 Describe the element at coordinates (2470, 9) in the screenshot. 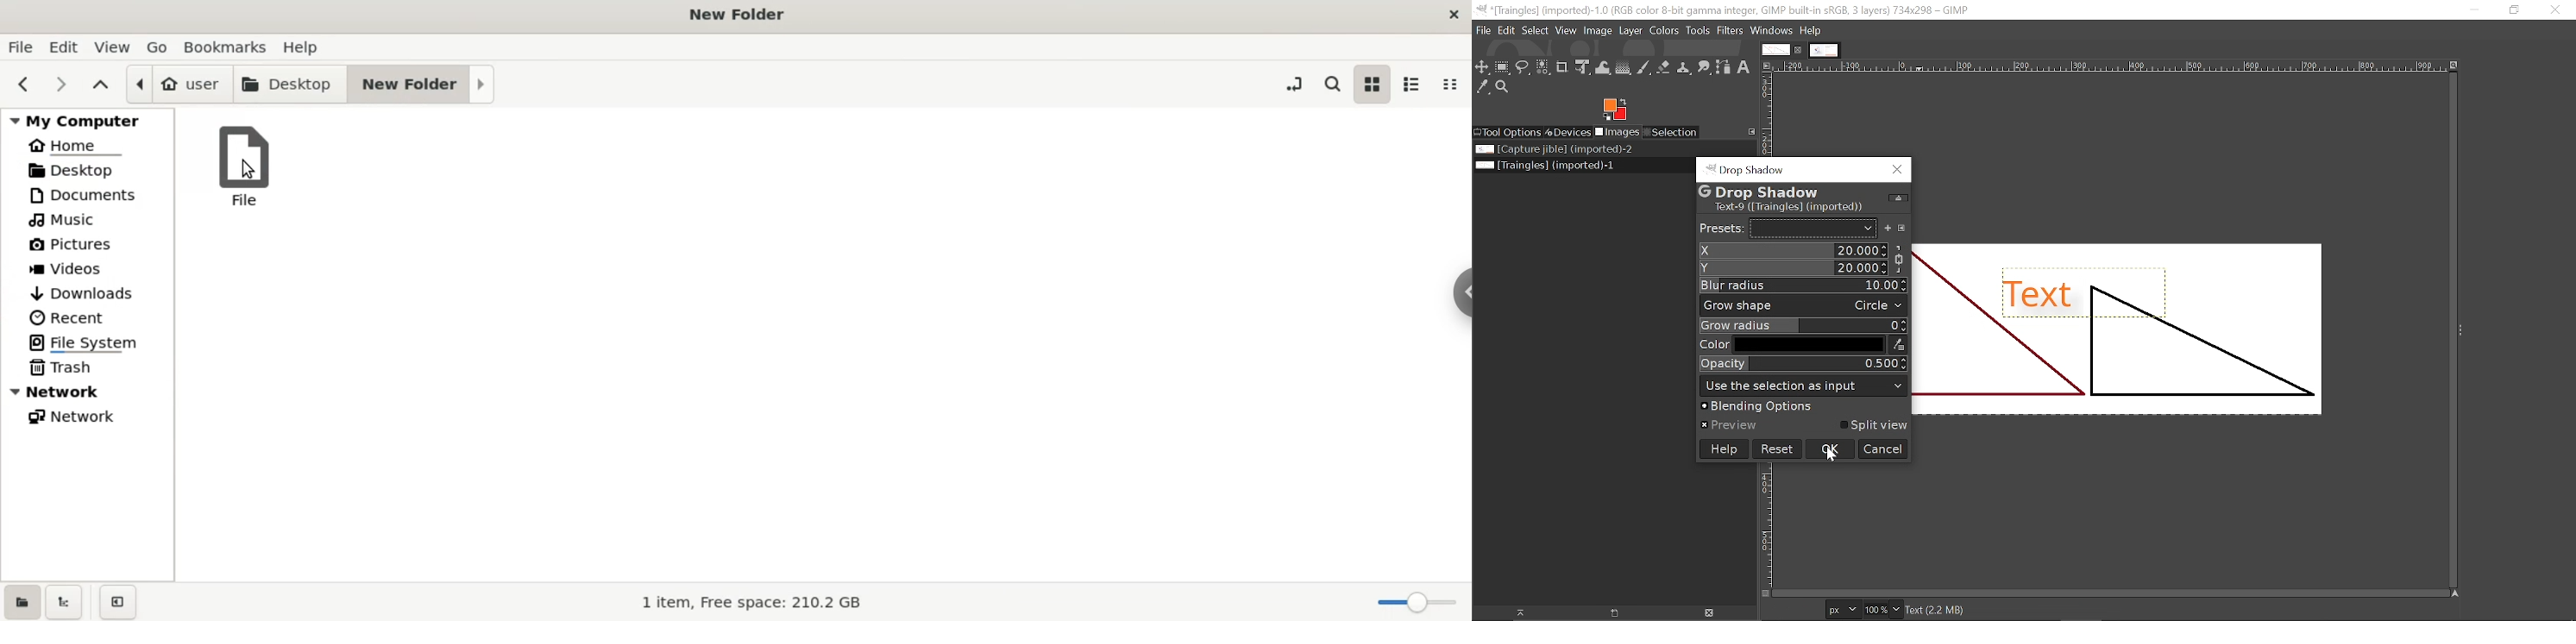

I see `Minimize` at that location.